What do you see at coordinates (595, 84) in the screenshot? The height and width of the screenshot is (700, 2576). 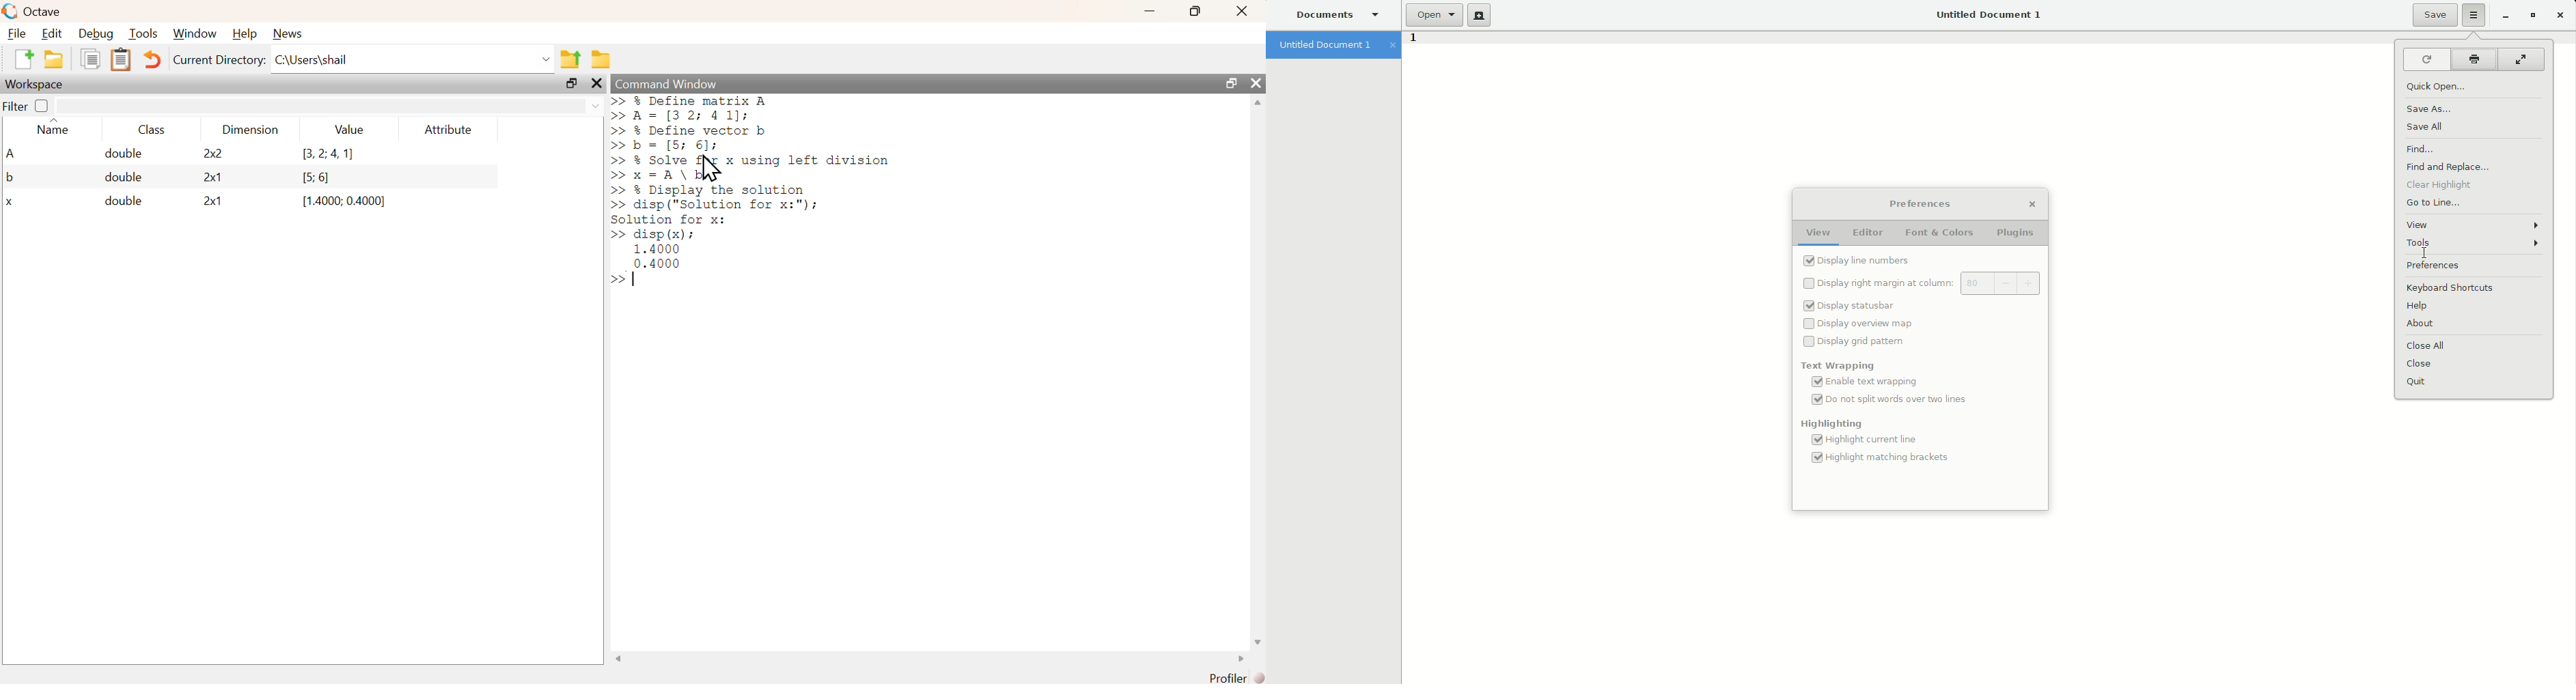 I see `close` at bounding box center [595, 84].